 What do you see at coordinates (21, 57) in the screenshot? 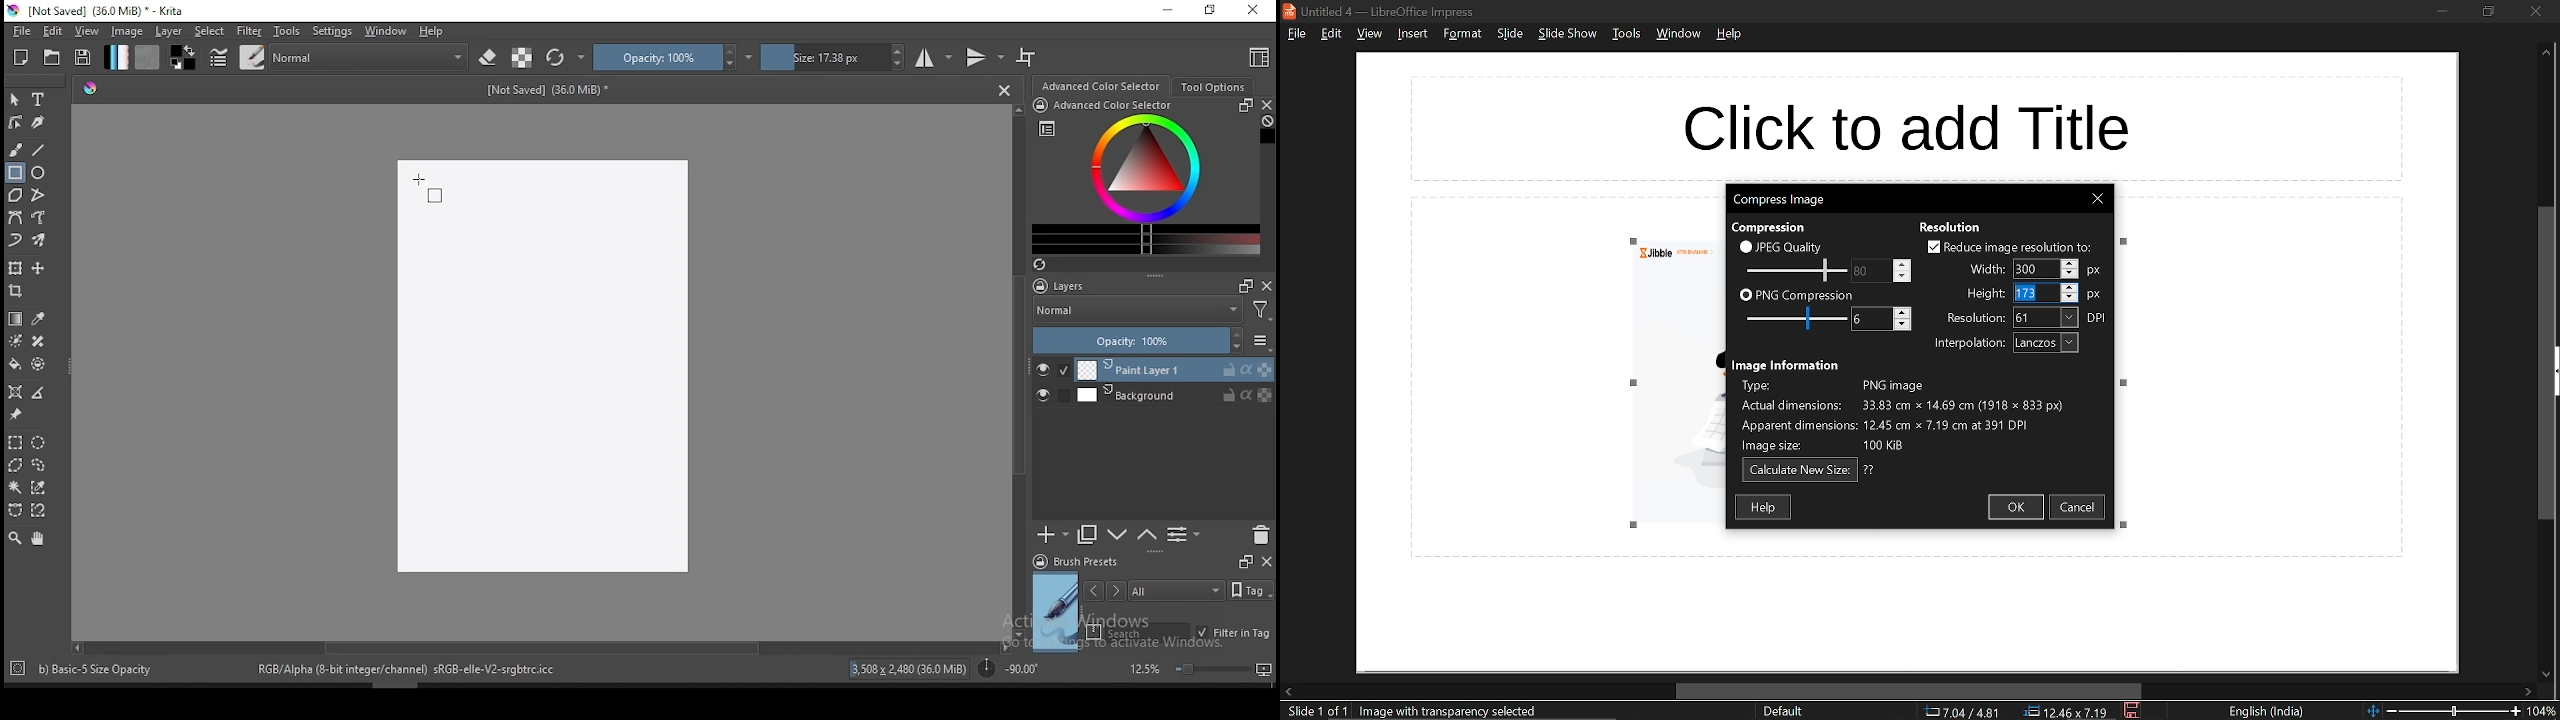
I see `new` at bounding box center [21, 57].